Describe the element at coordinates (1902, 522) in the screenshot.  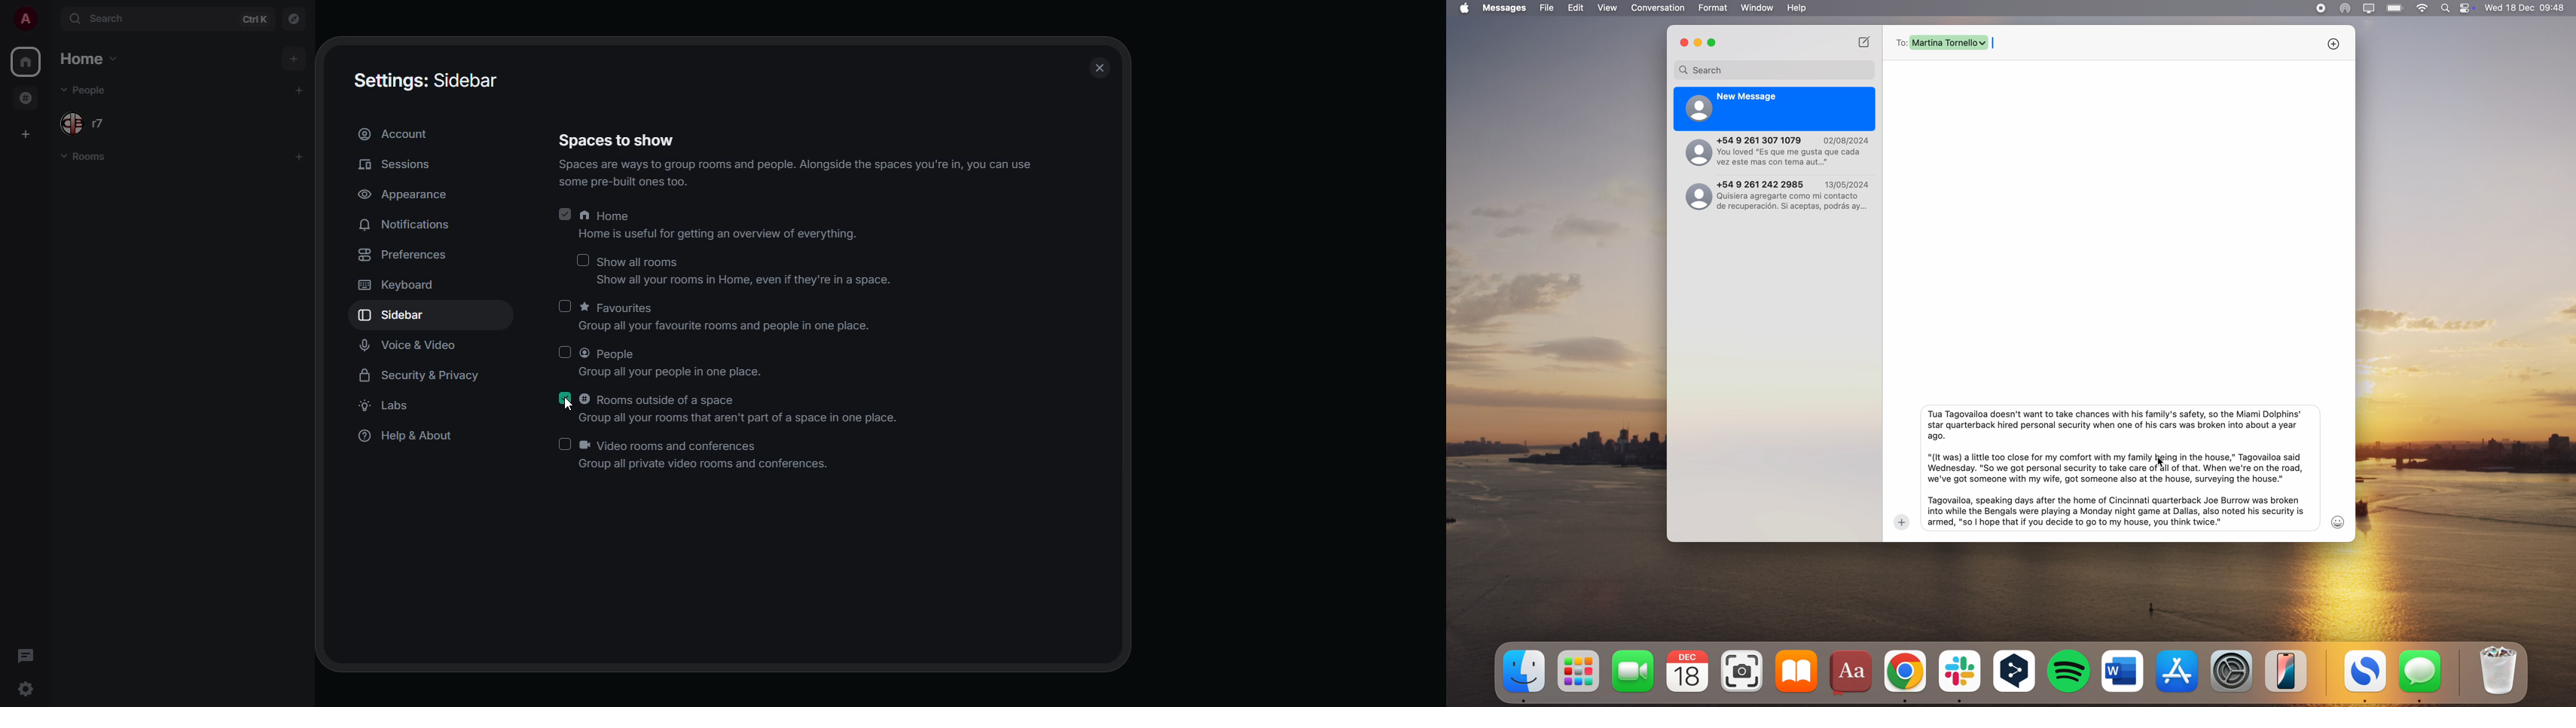
I see `add` at that location.